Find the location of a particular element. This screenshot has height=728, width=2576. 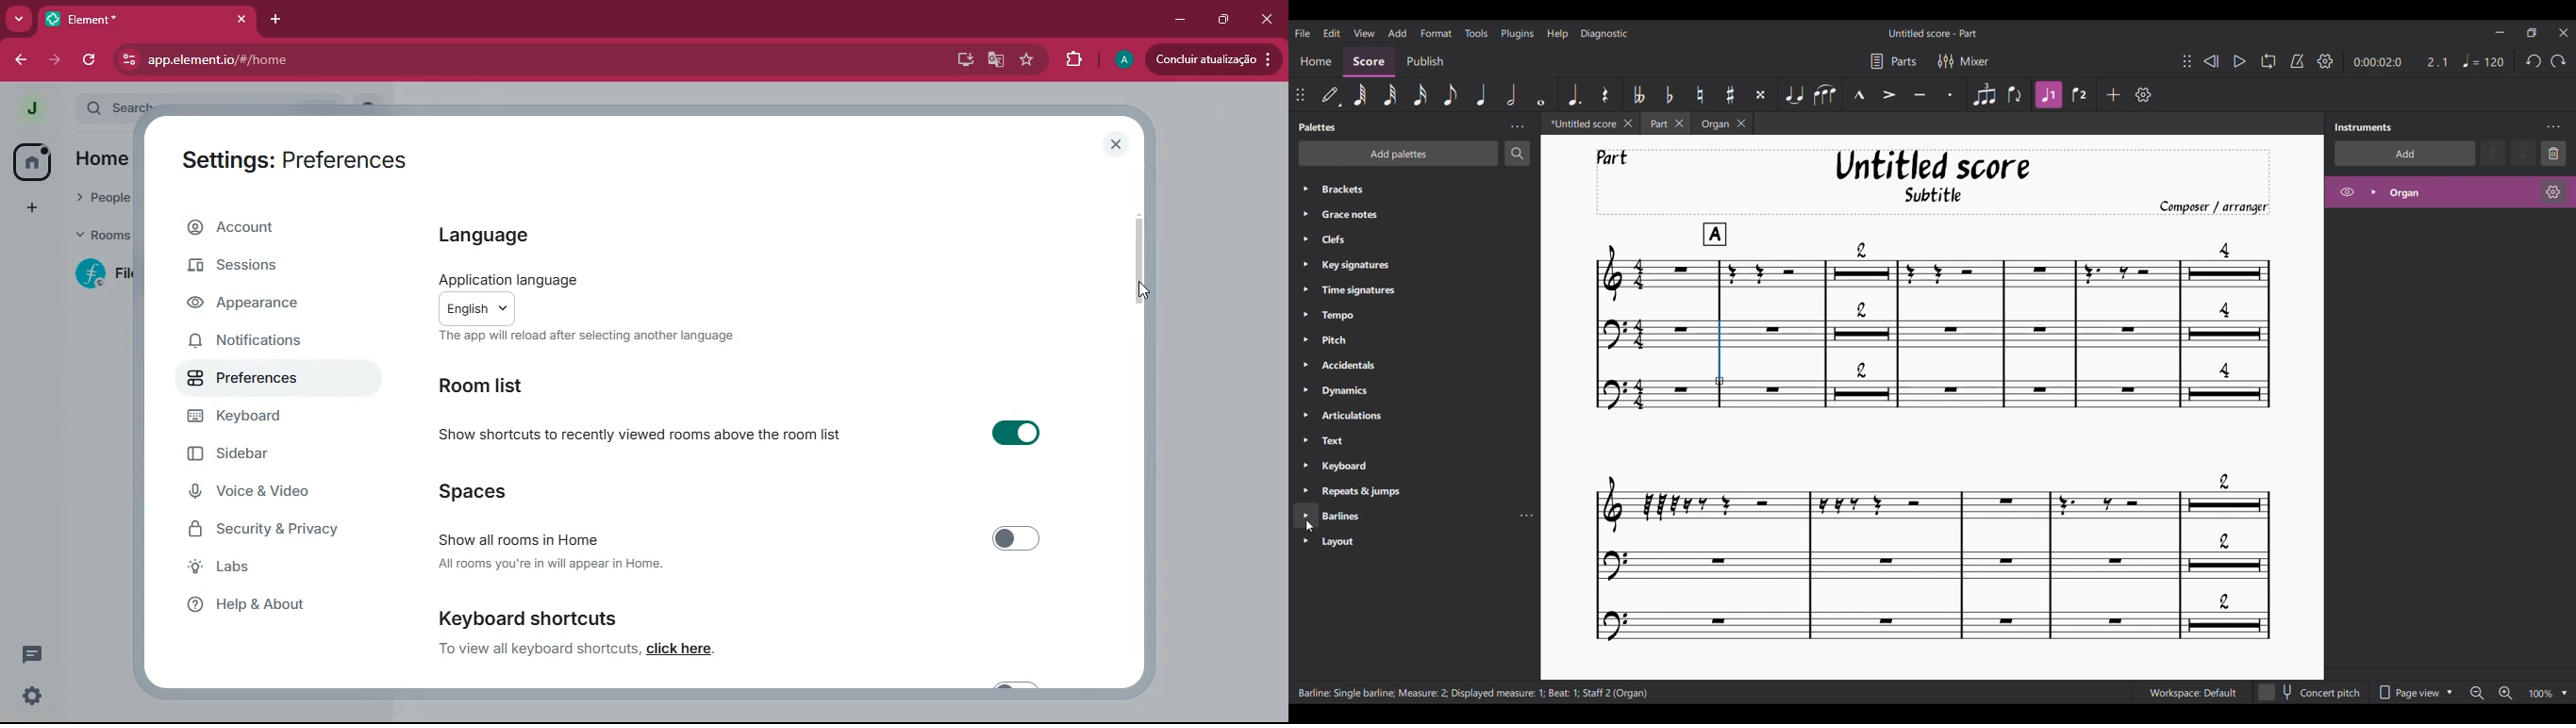

minimize is located at coordinates (1175, 20).